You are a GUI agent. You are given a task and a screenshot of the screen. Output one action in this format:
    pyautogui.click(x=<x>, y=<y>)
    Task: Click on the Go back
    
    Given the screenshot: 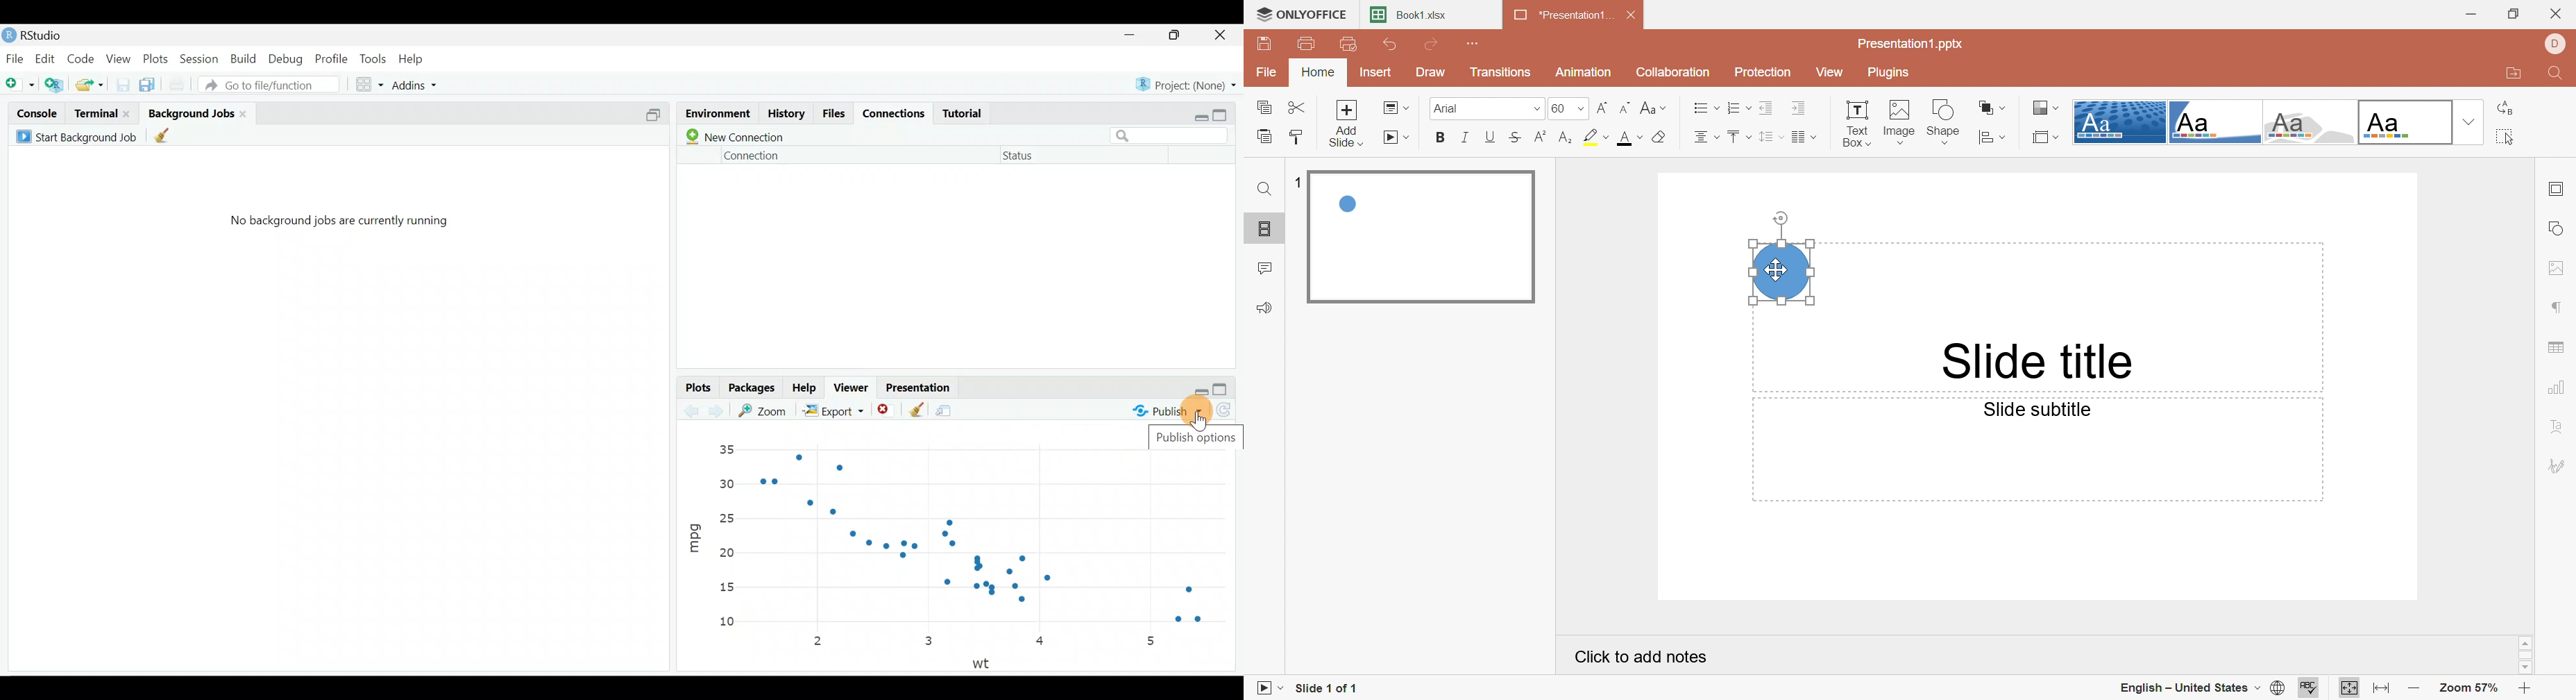 What is the action you would take?
    pyautogui.click(x=692, y=409)
    